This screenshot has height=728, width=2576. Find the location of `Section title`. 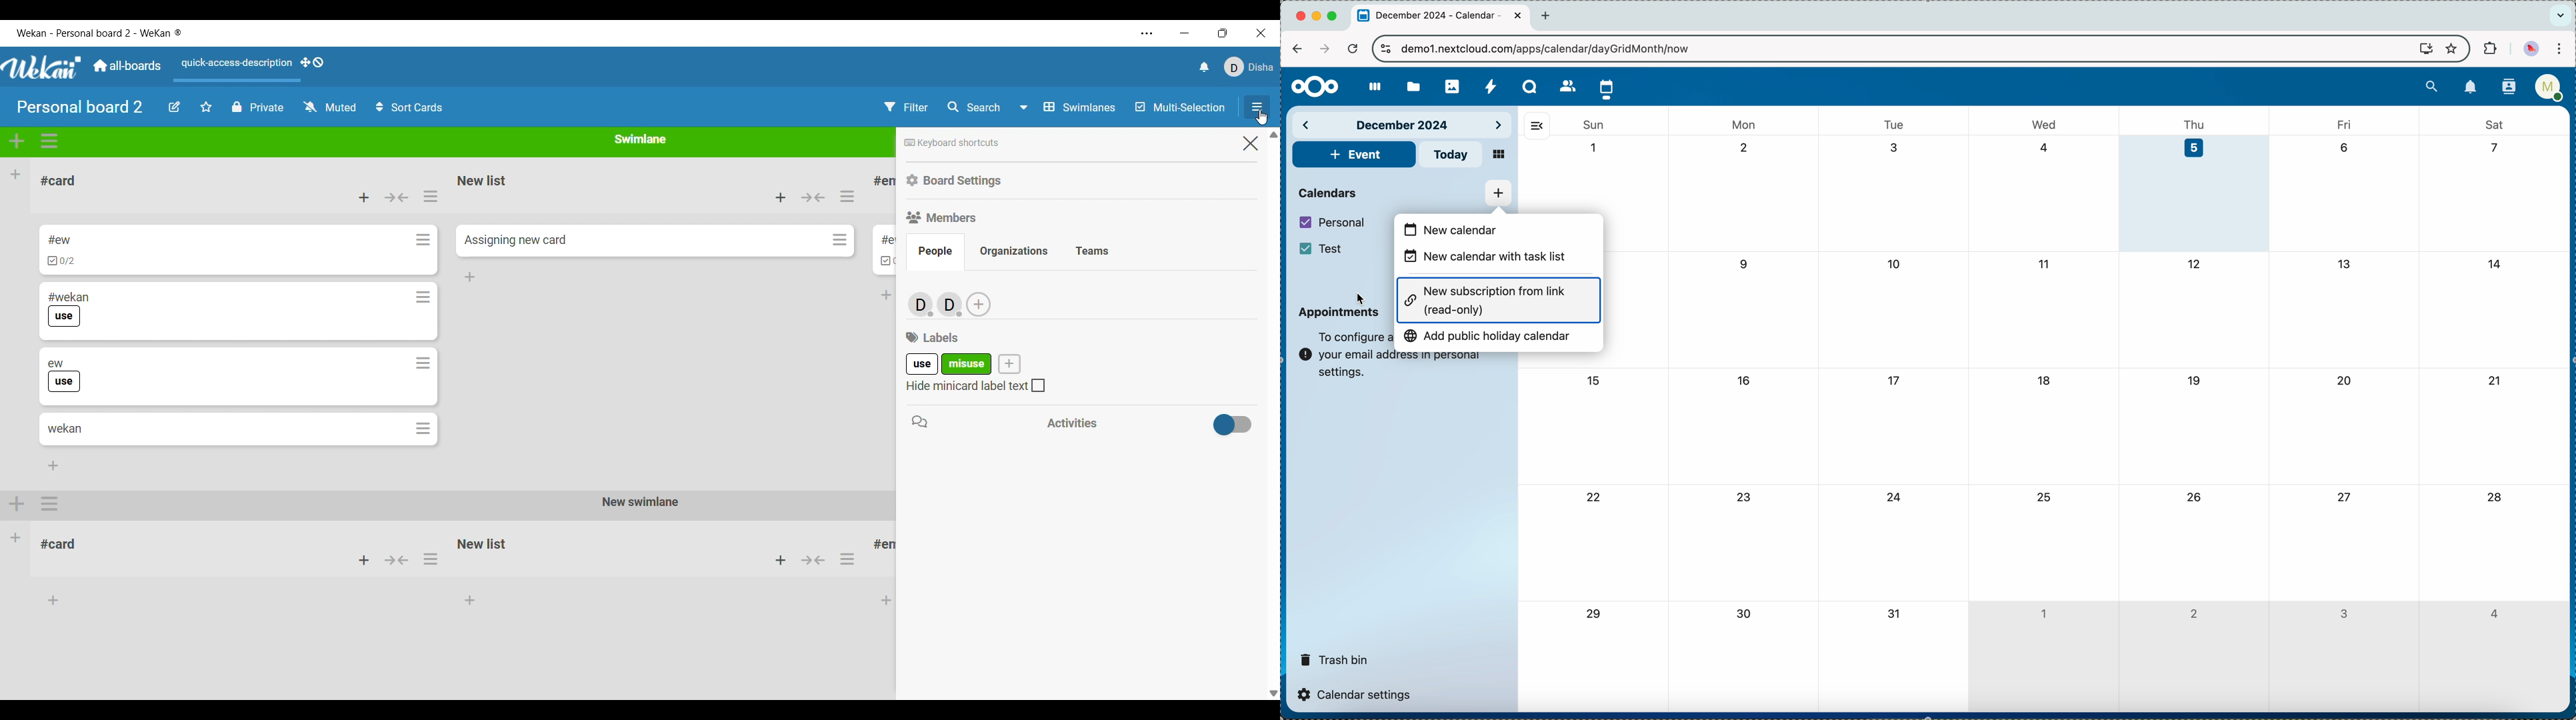

Section title is located at coordinates (1072, 423).